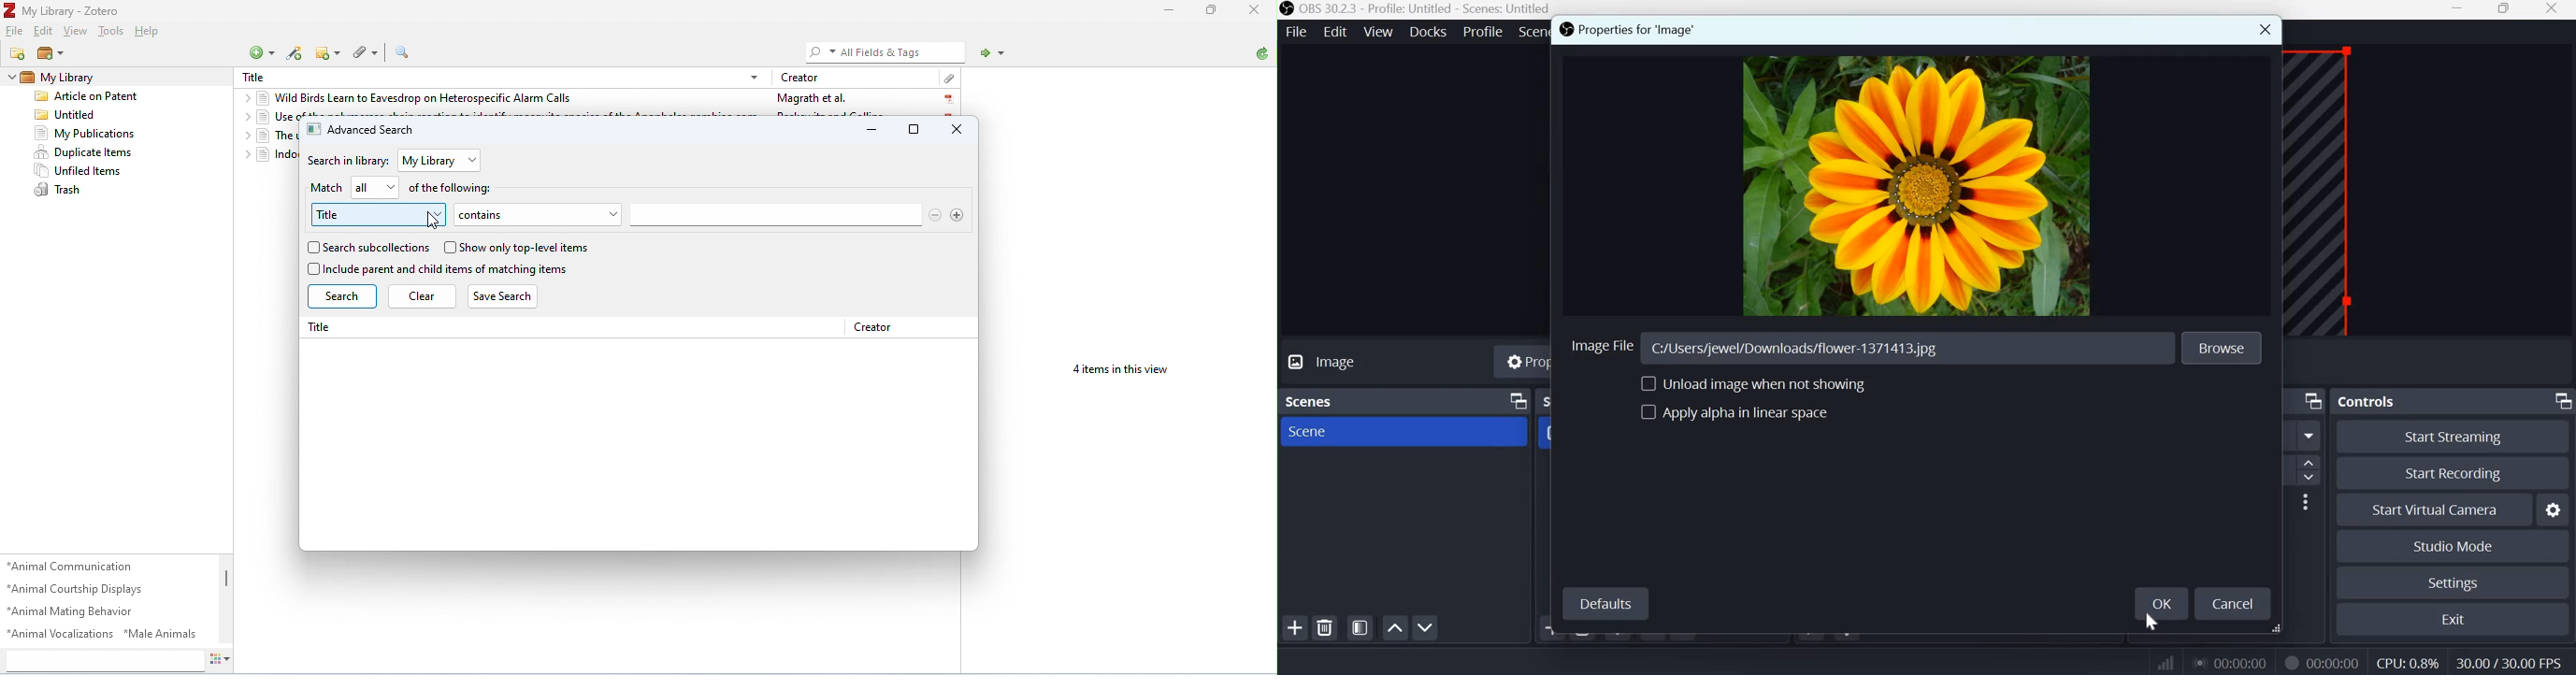  I want to click on maximize, so click(915, 129).